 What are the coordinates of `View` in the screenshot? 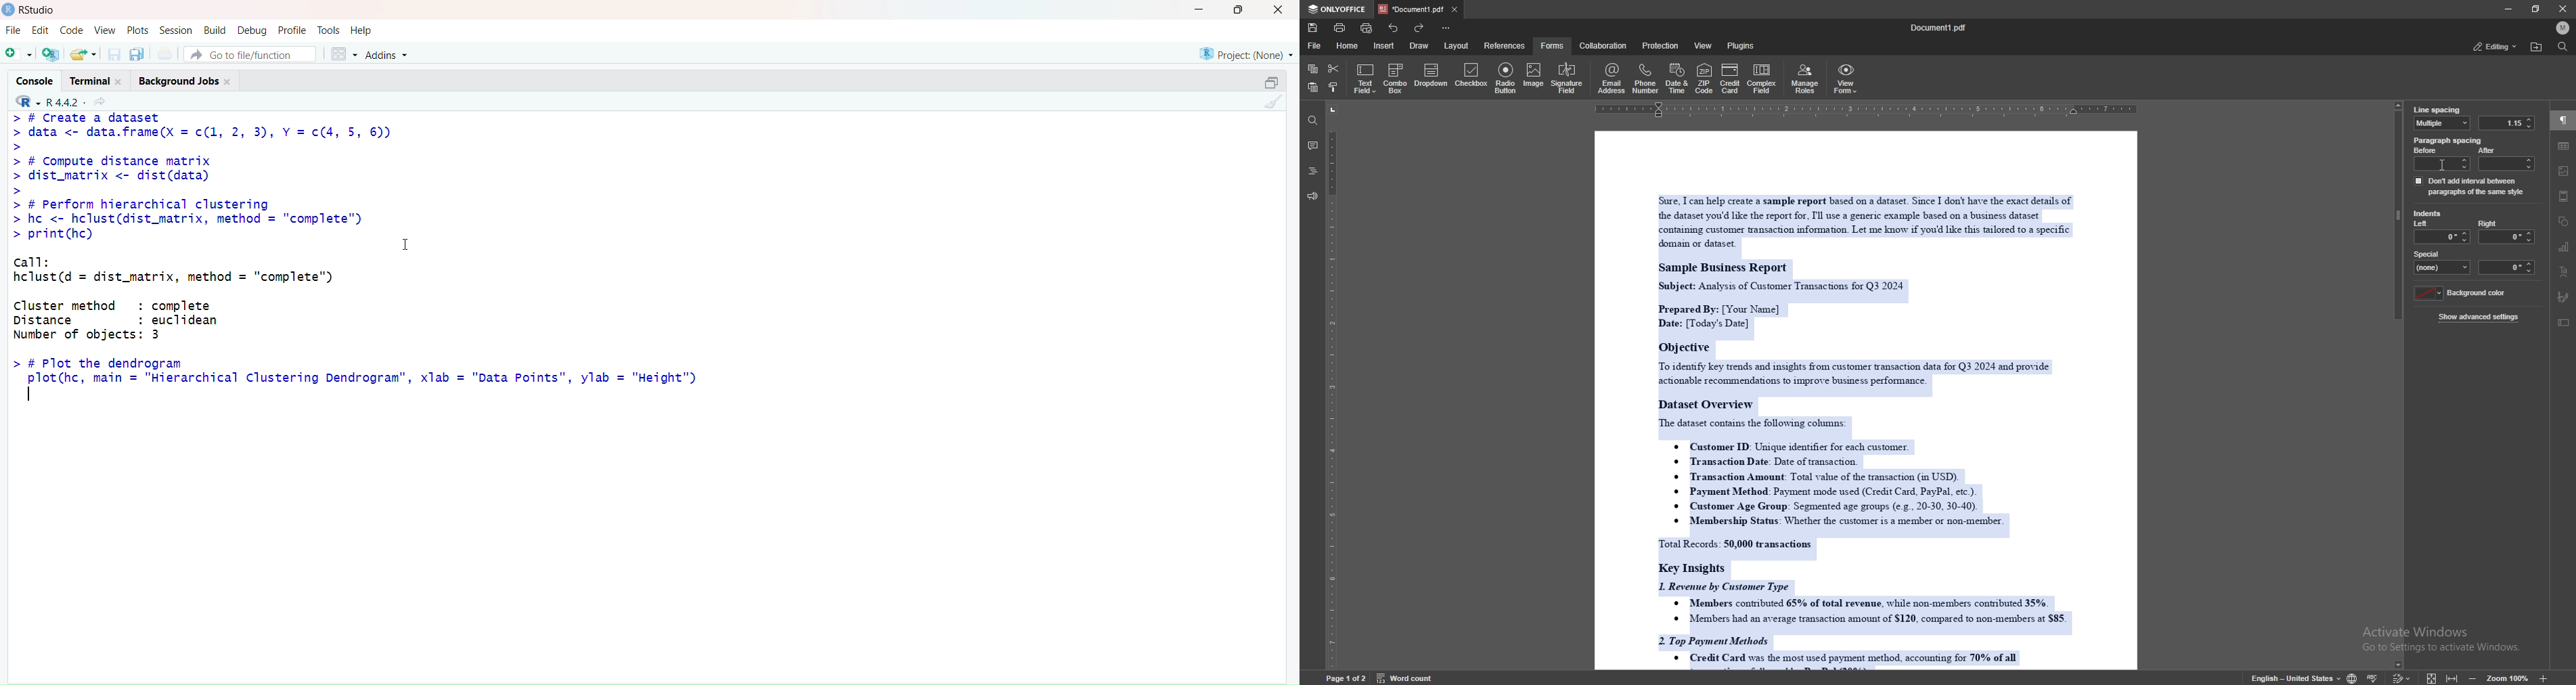 It's located at (105, 30).